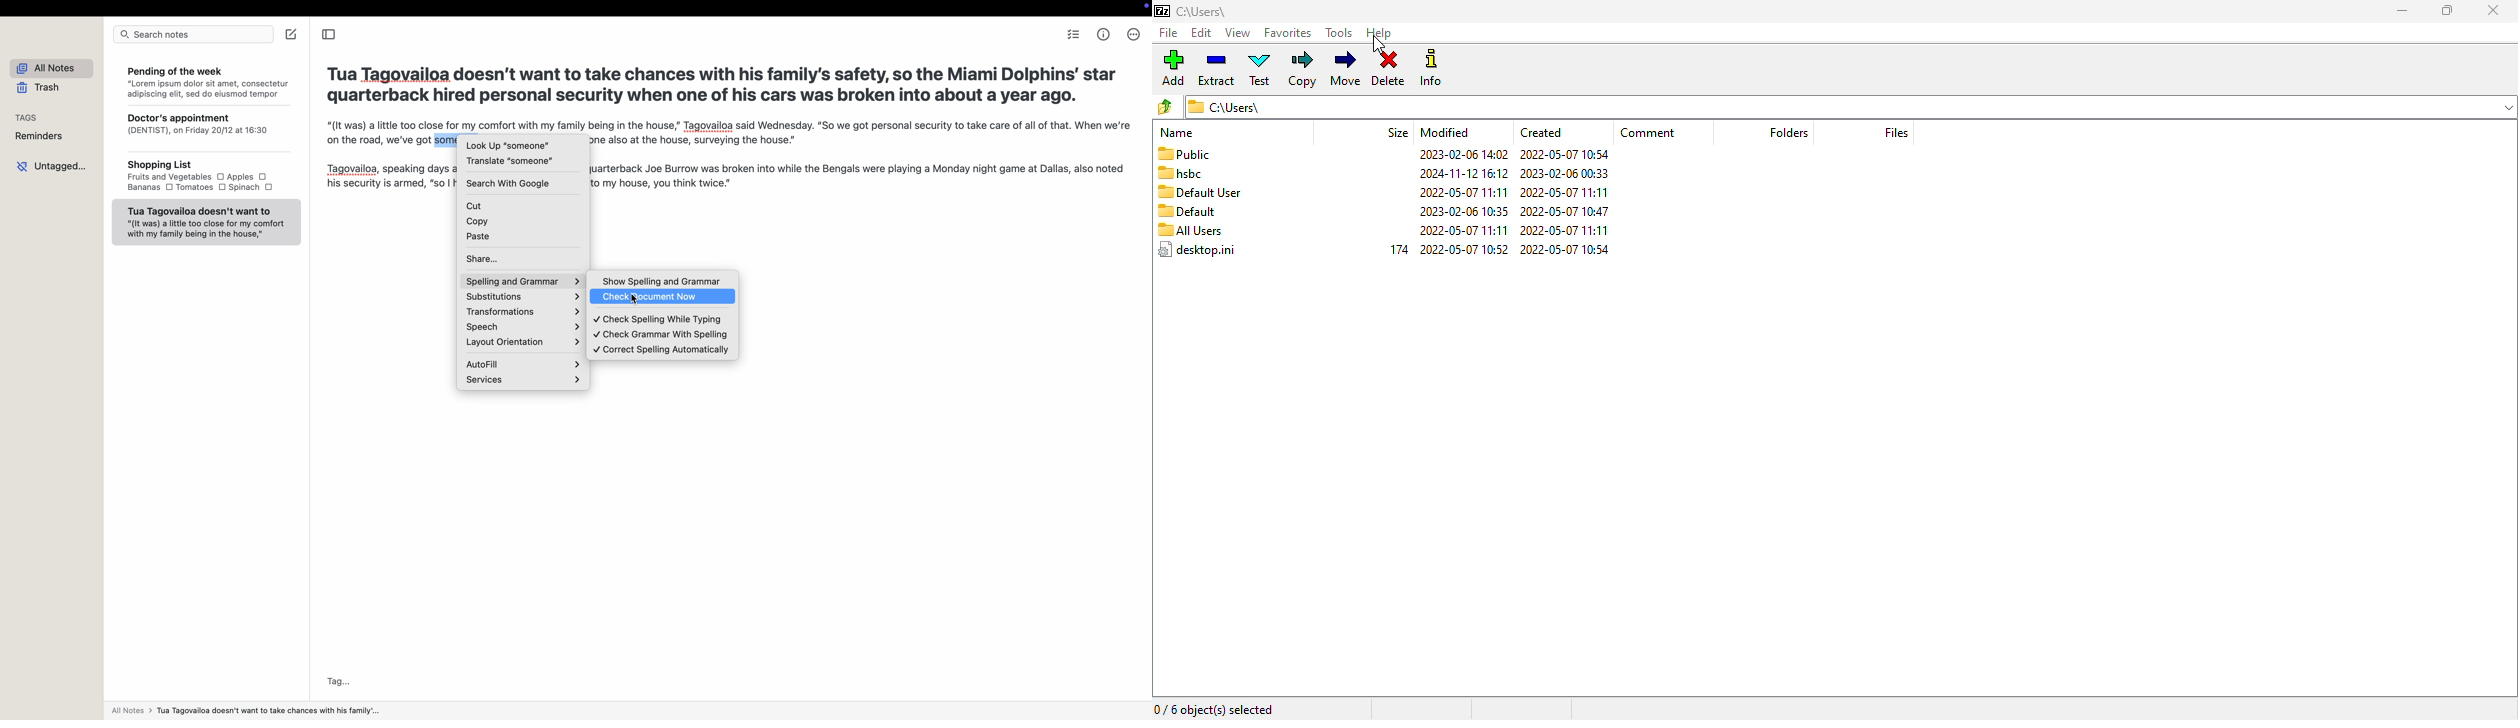  What do you see at coordinates (523, 380) in the screenshot?
I see `services` at bounding box center [523, 380].